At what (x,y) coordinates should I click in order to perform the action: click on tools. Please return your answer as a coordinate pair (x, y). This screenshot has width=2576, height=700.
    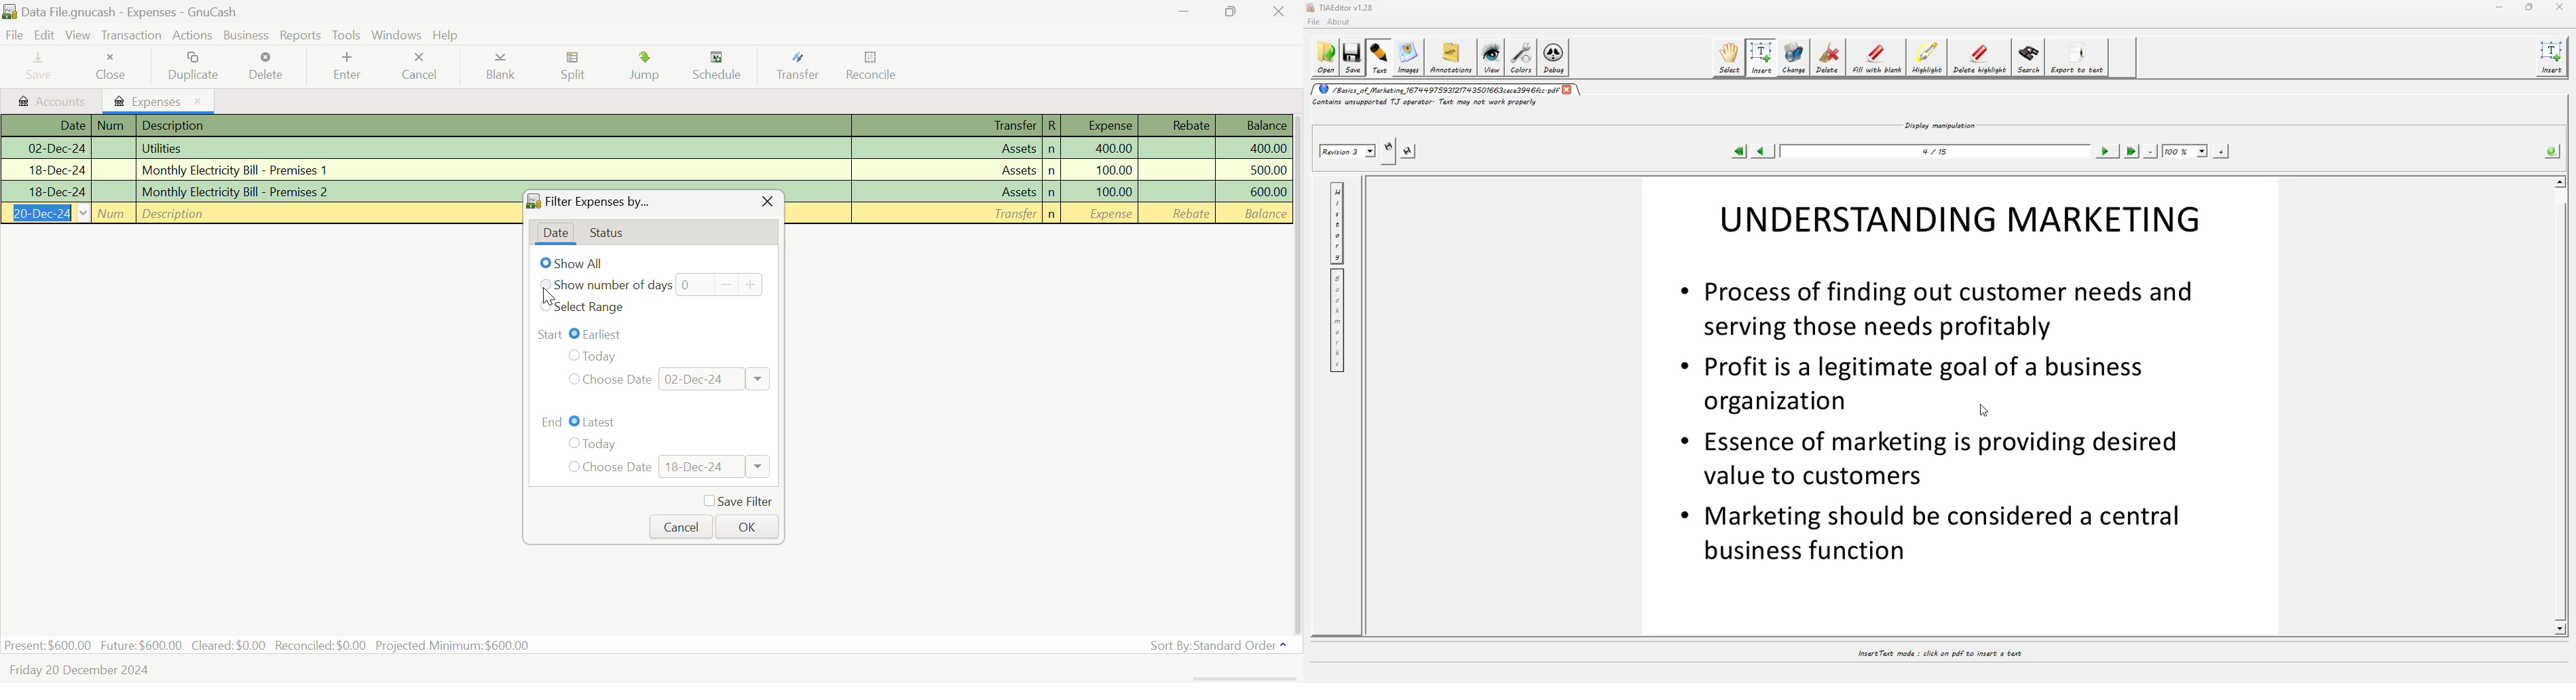
    Looking at the image, I should click on (346, 35).